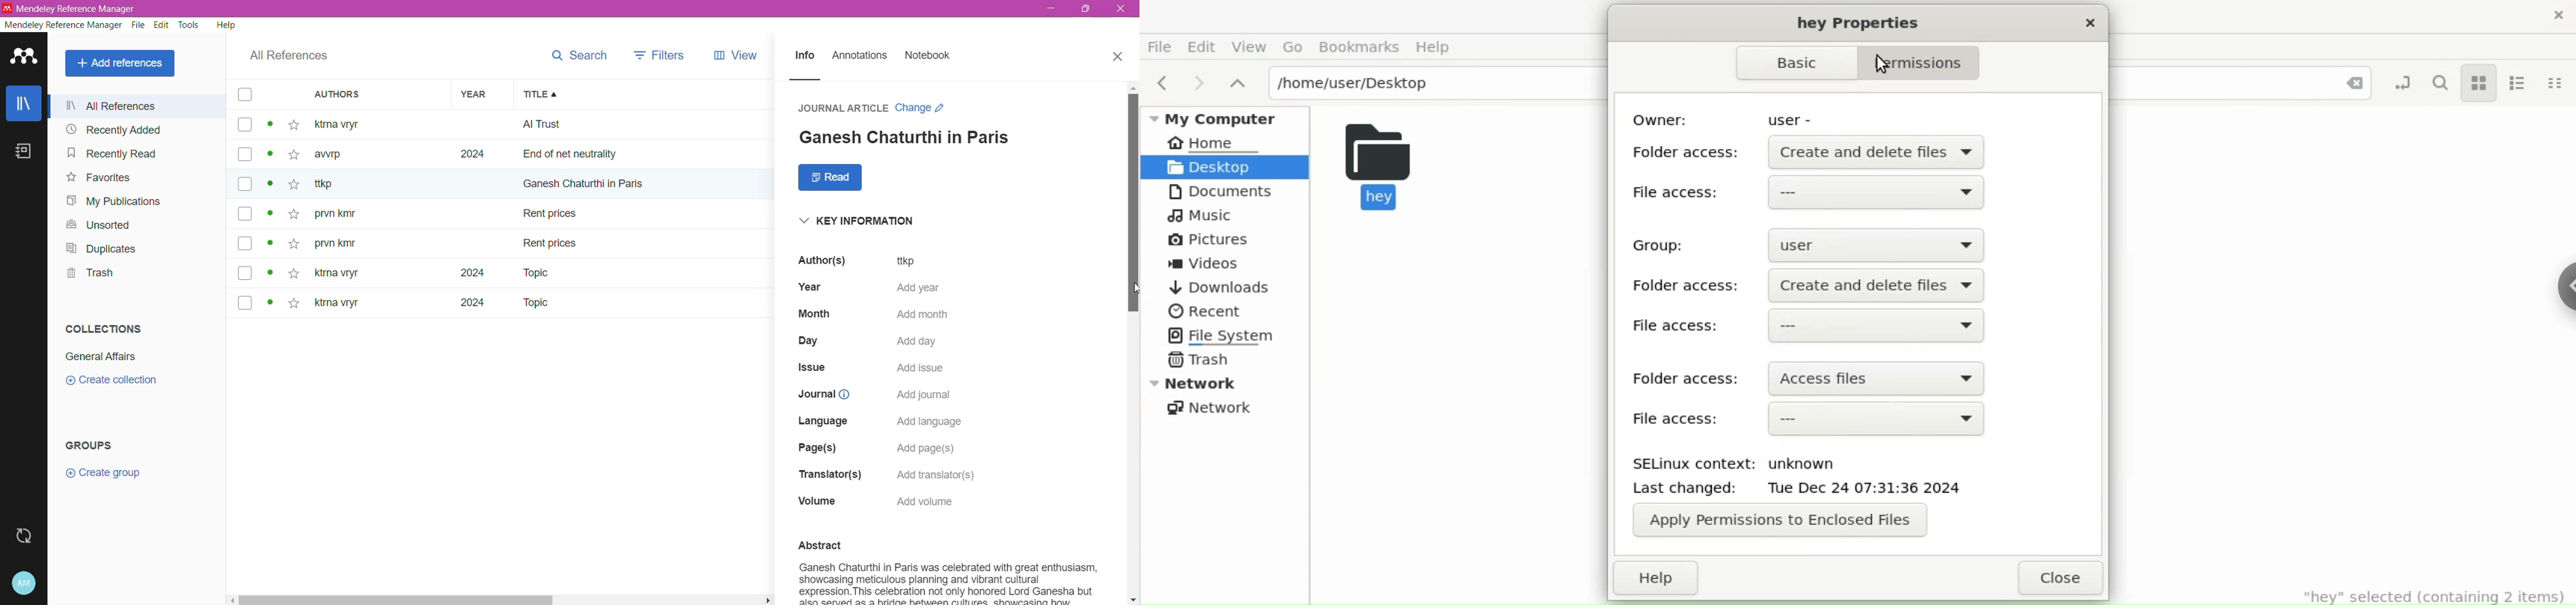  Describe the element at coordinates (162, 26) in the screenshot. I see `Edit` at that location.